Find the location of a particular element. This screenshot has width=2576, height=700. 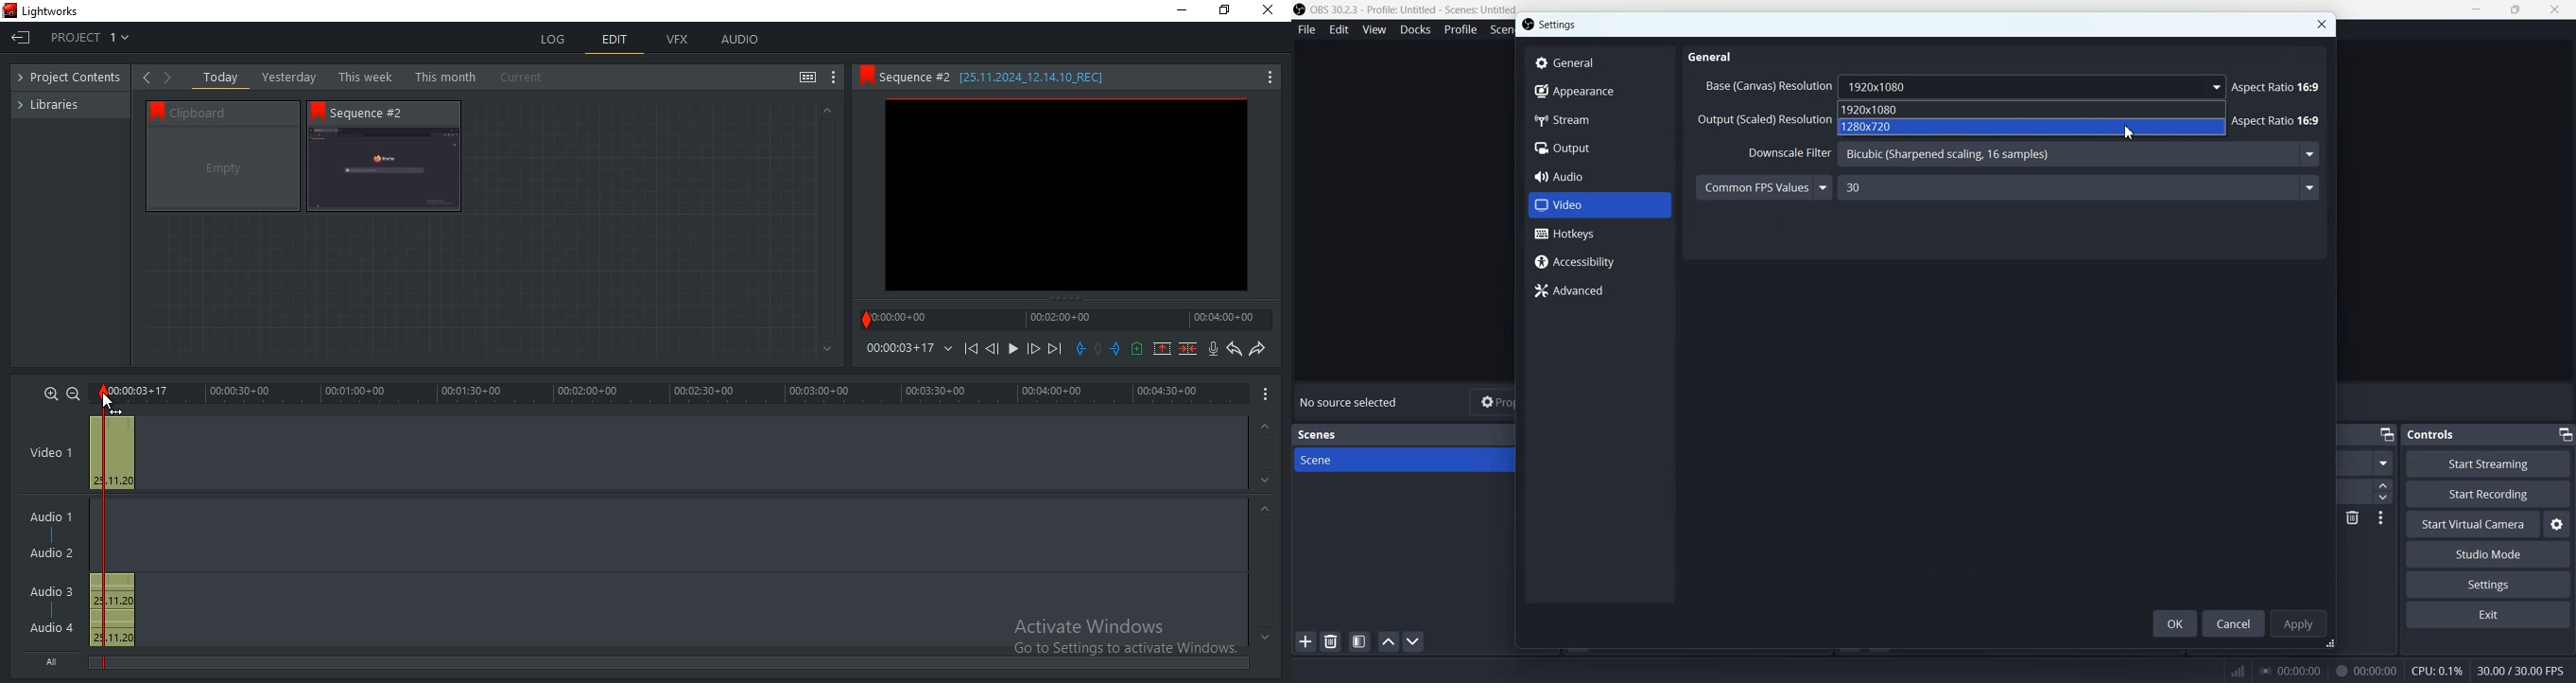

Move backward is located at coordinates (974, 353).